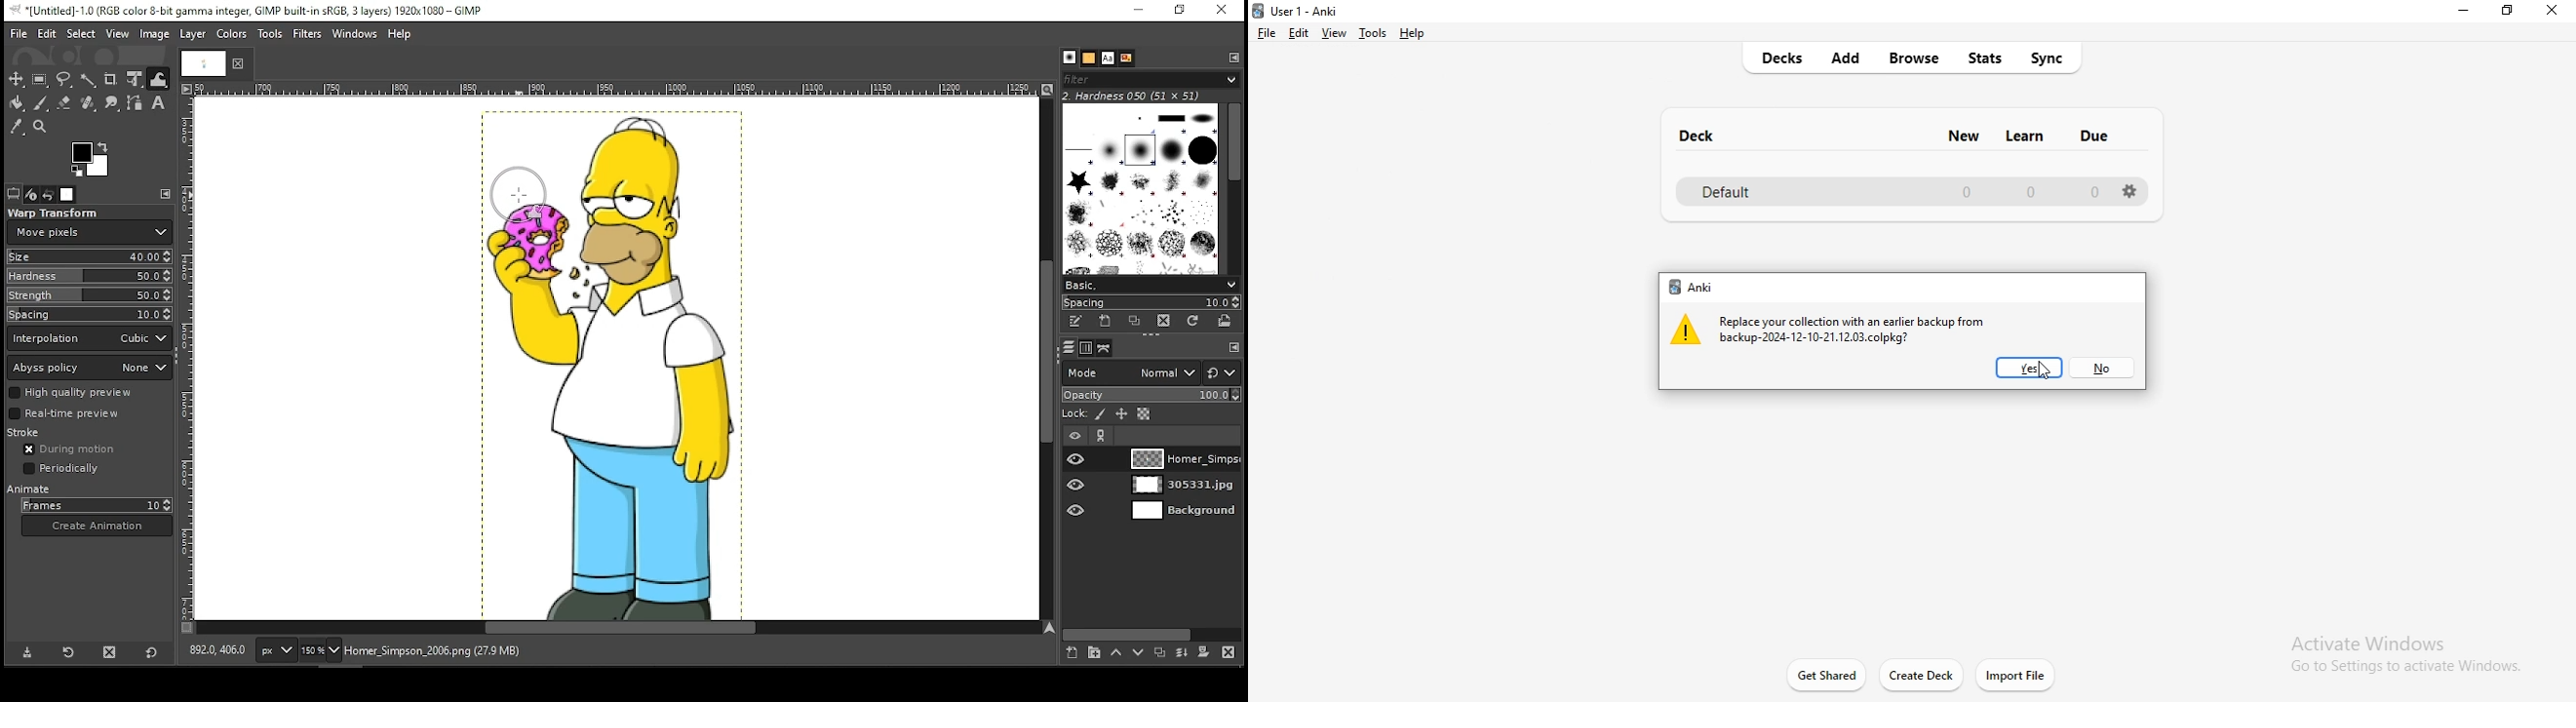  What do you see at coordinates (156, 34) in the screenshot?
I see `image` at bounding box center [156, 34].